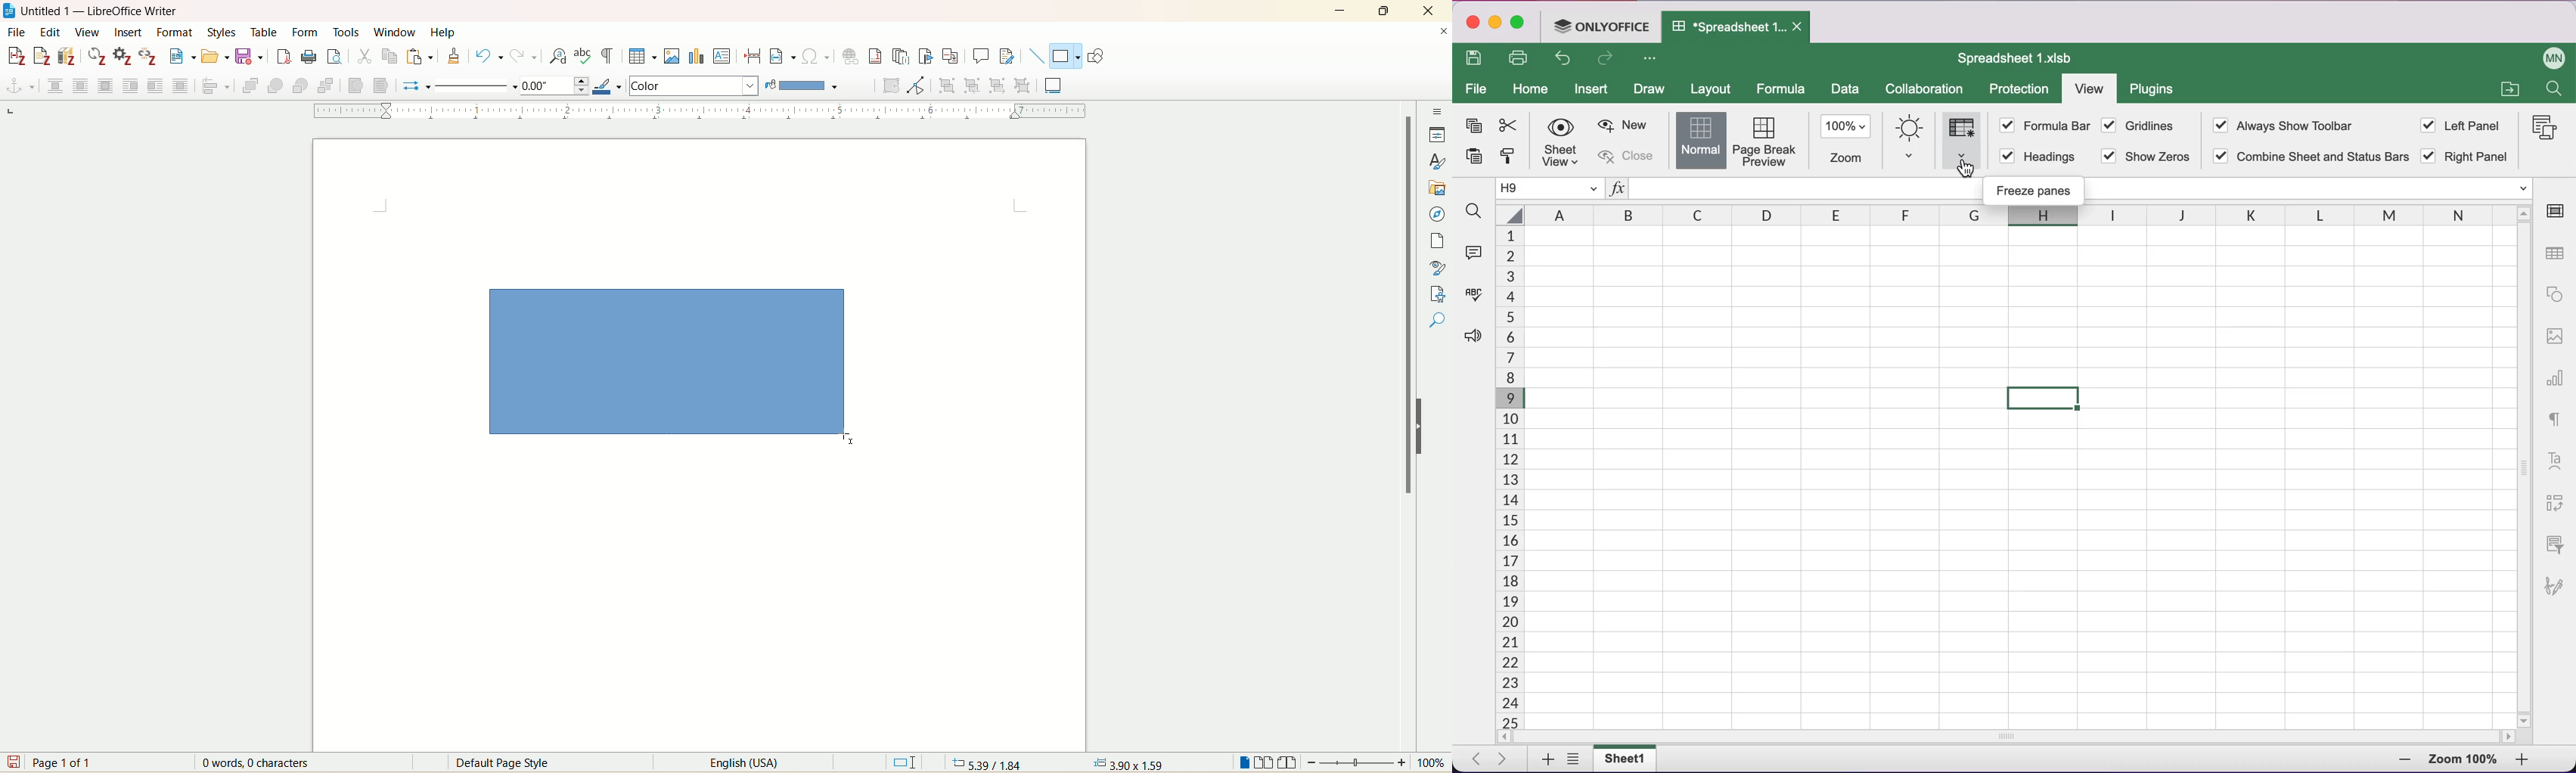 Image resolution: width=2576 pixels, height=784 pixels. What do you see at coordinates (1036, 56) in the screenshot?
I see `insert line` at bounding box center [1036, 56].